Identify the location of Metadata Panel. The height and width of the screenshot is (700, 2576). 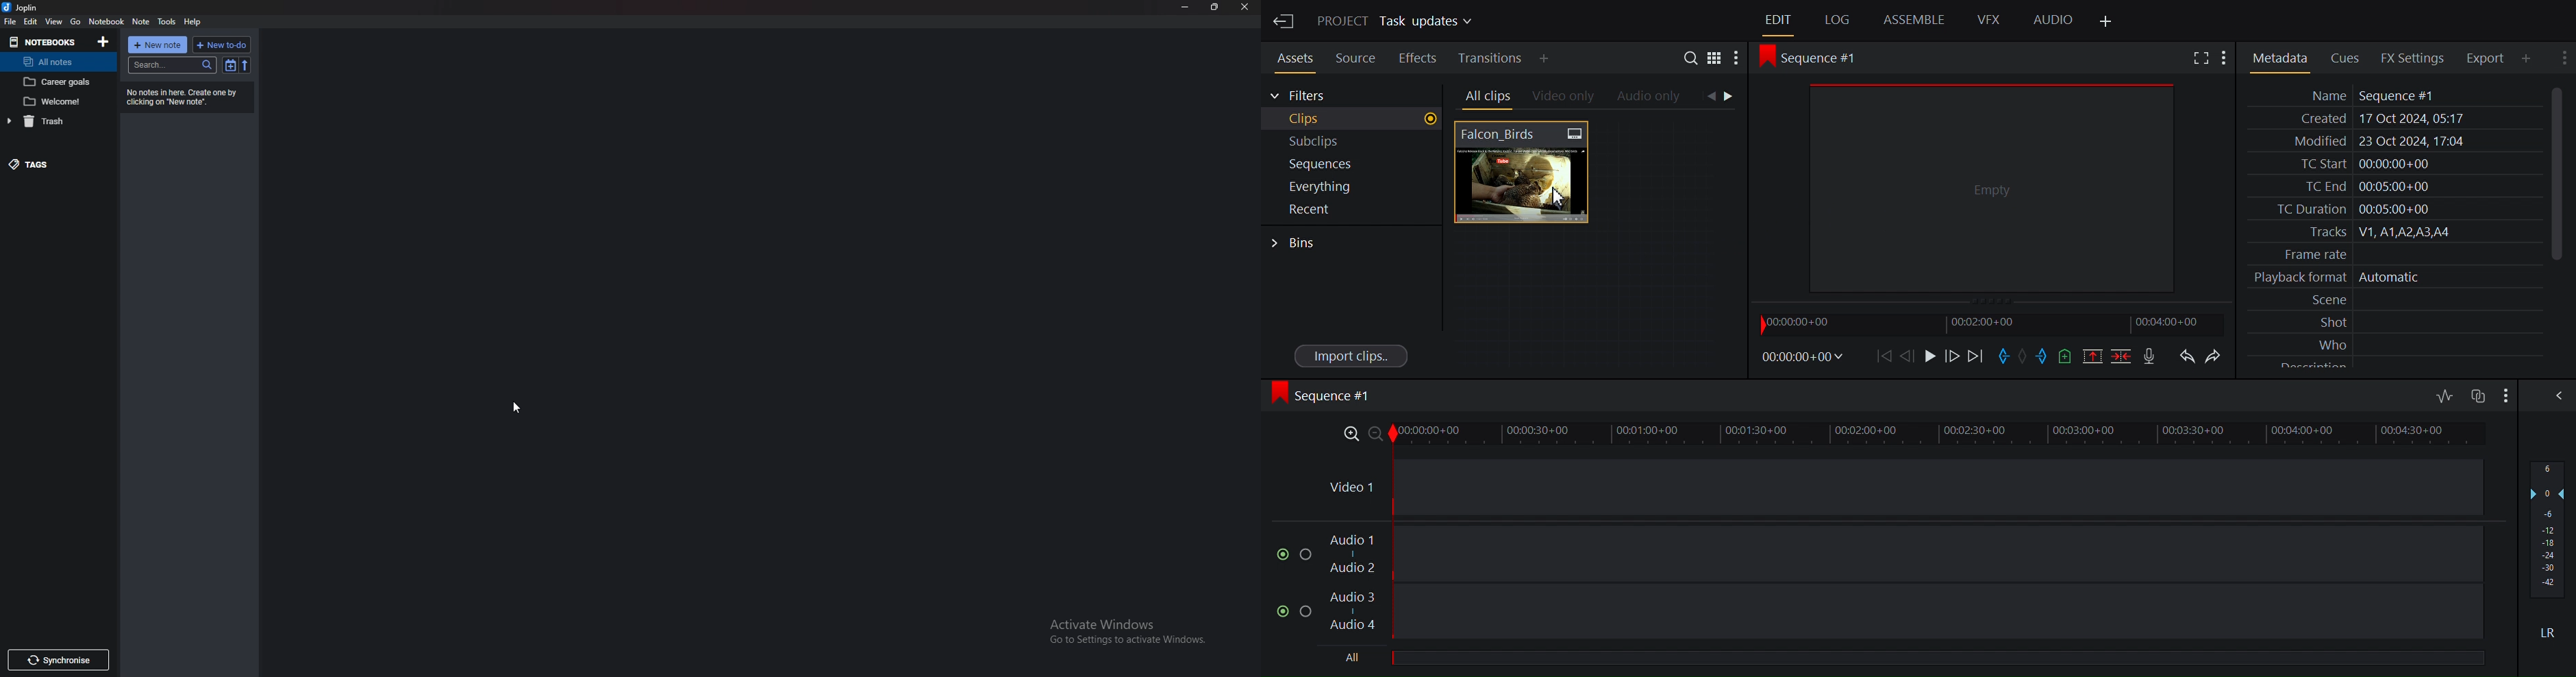
(2279, 58).